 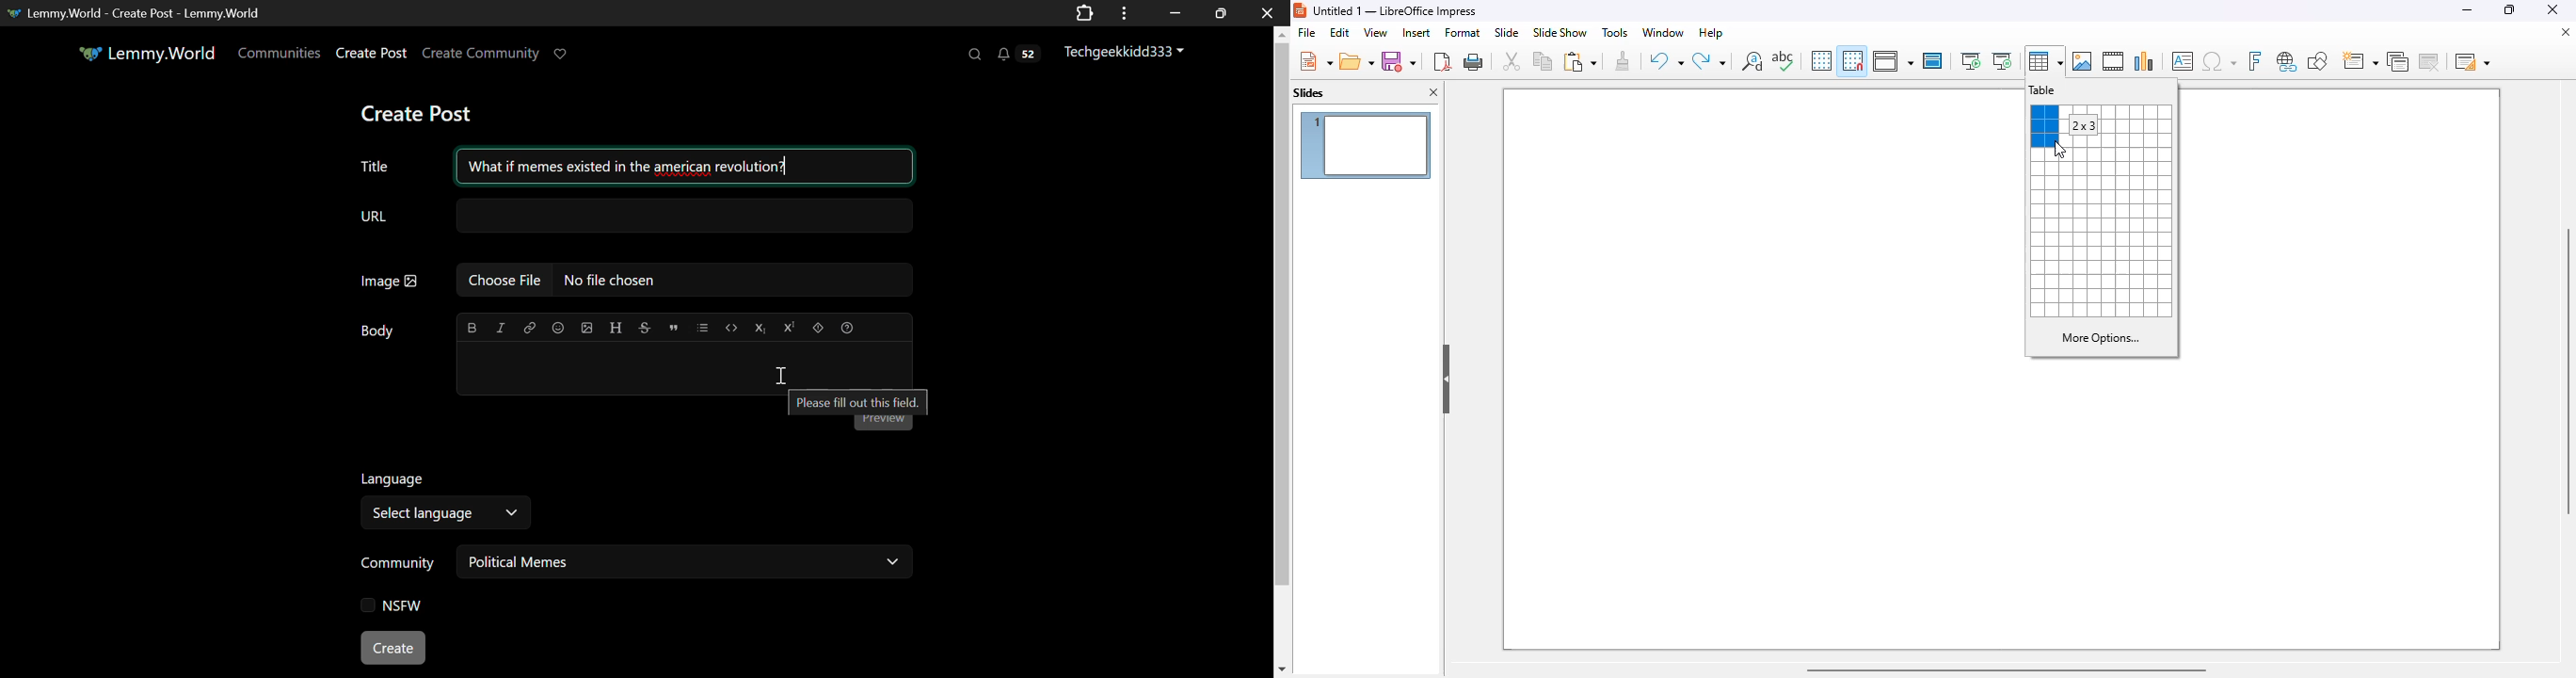 I want to click on Superscript, so click(x=790, y=328).